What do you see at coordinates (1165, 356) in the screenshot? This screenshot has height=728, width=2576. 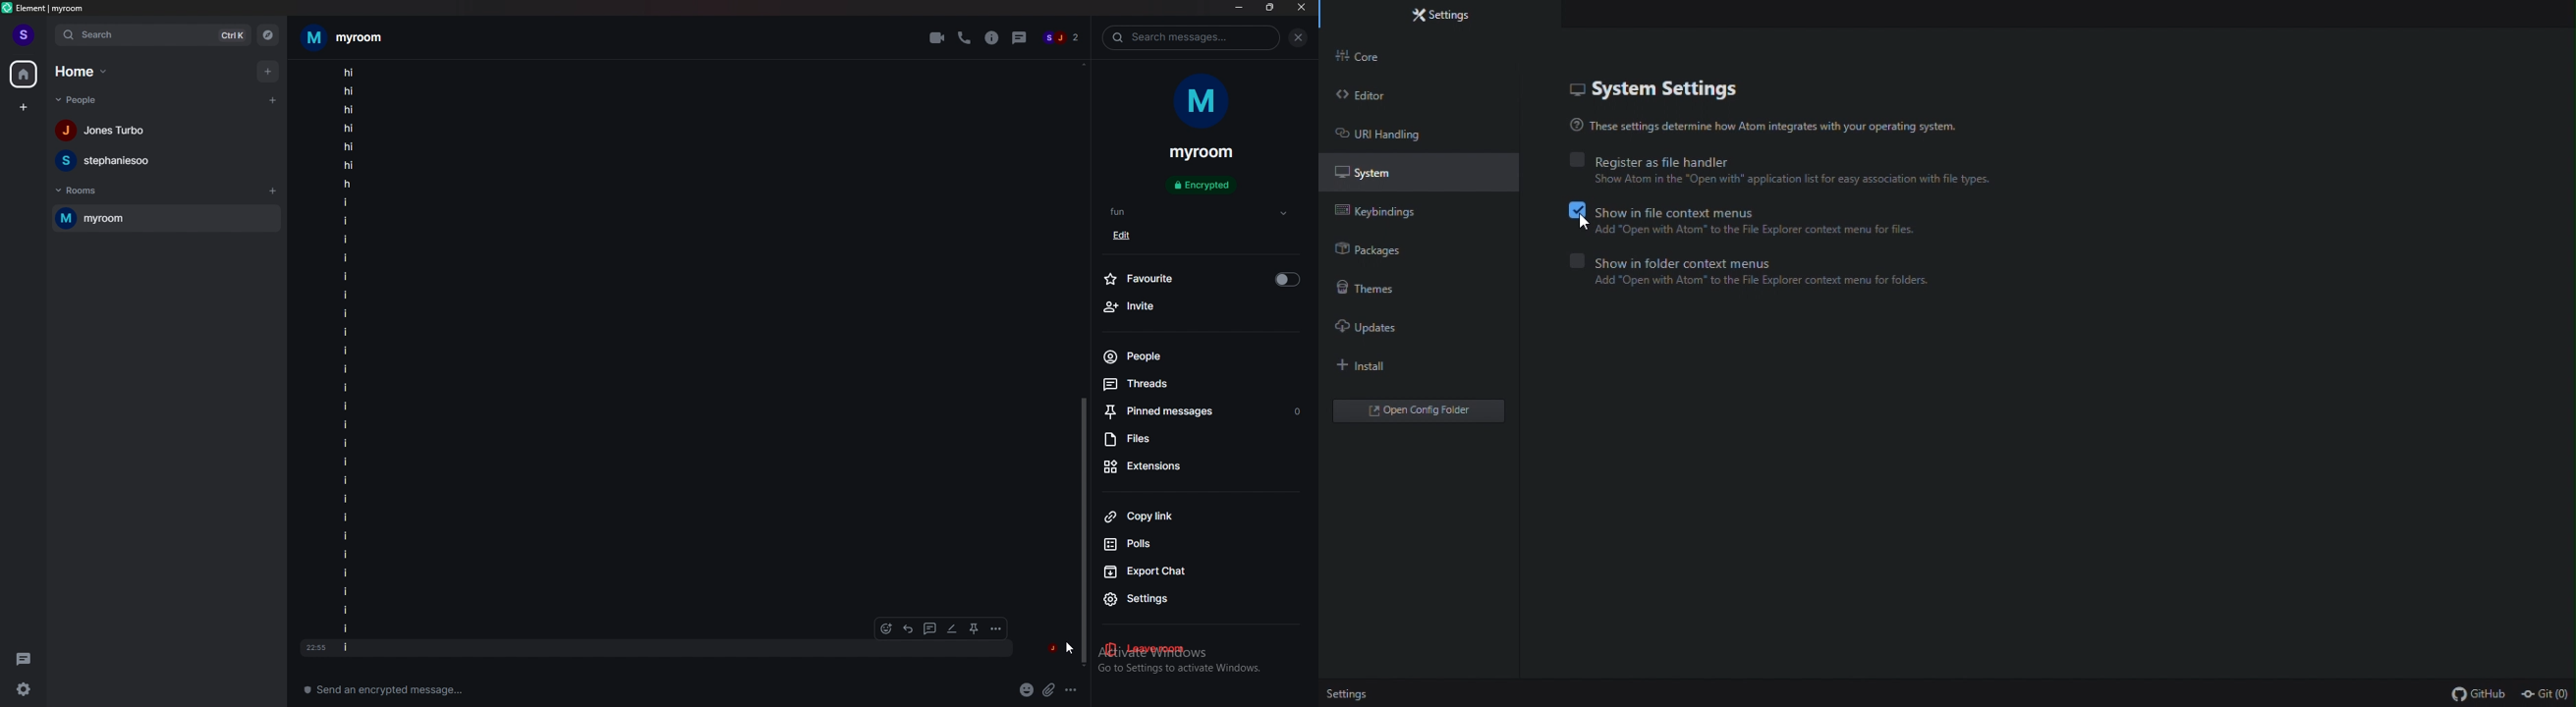 I see `people` at bounding box center [1165, 356].